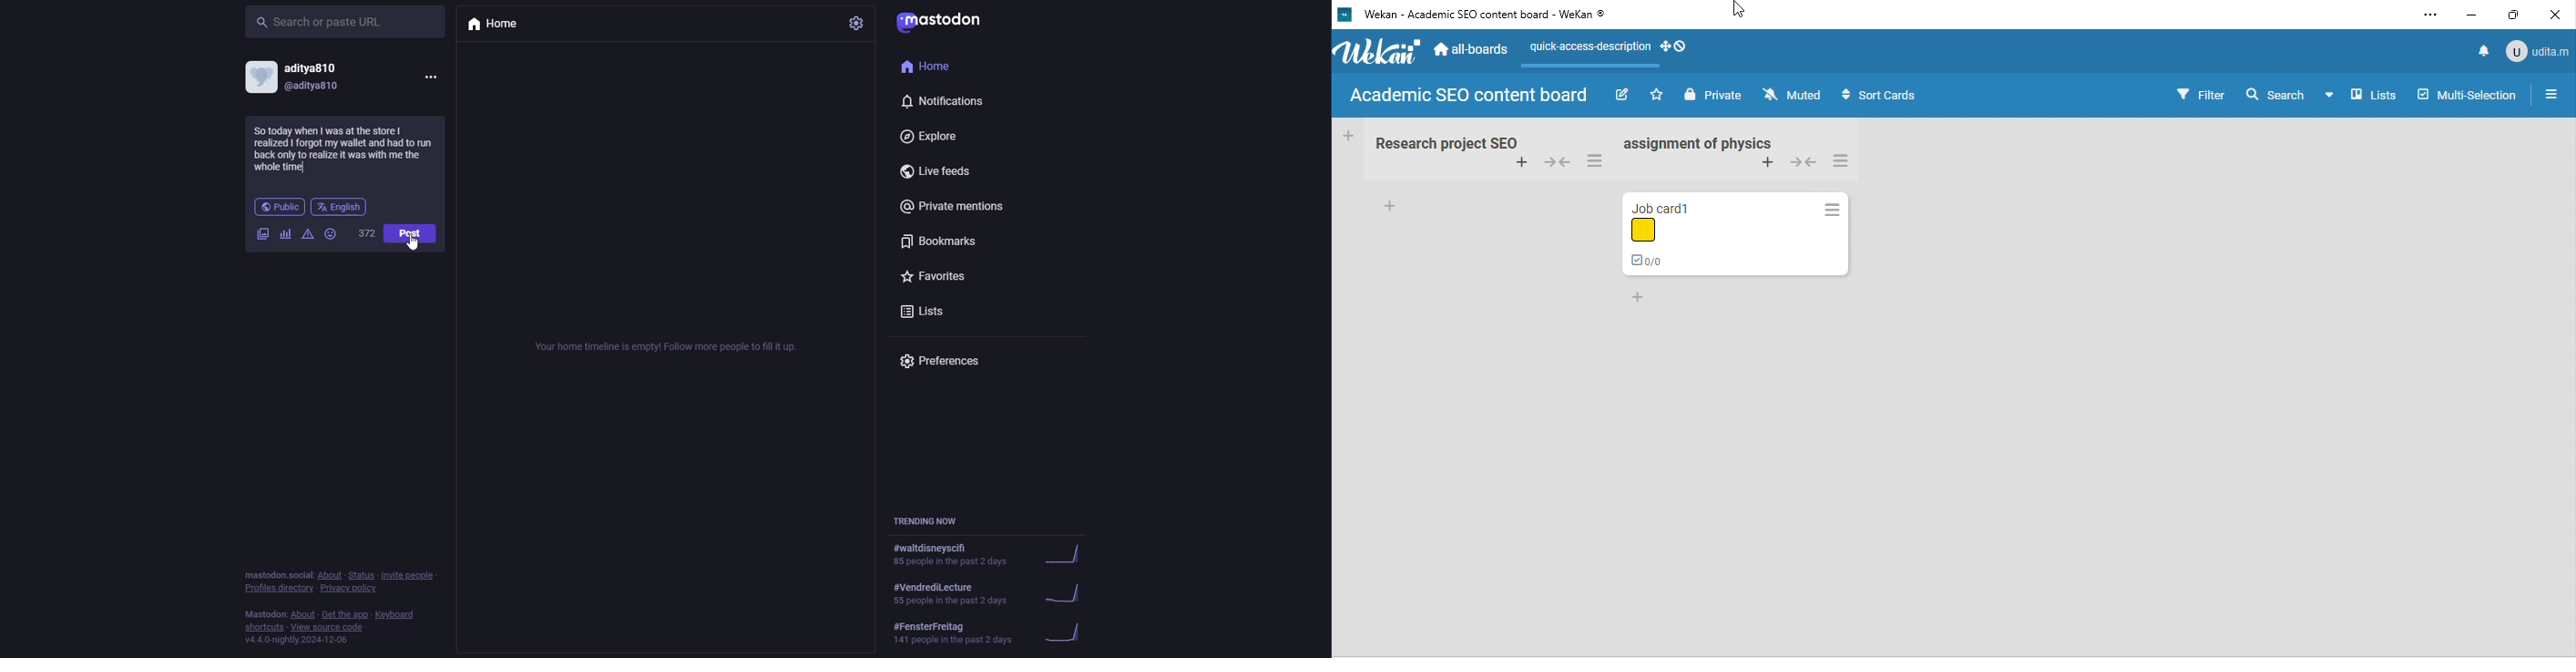 This screenshot has height=672, width=2576. Describe the element at coordinates (343, 148) in the screenshot. I see `funny anecdote` at that location.